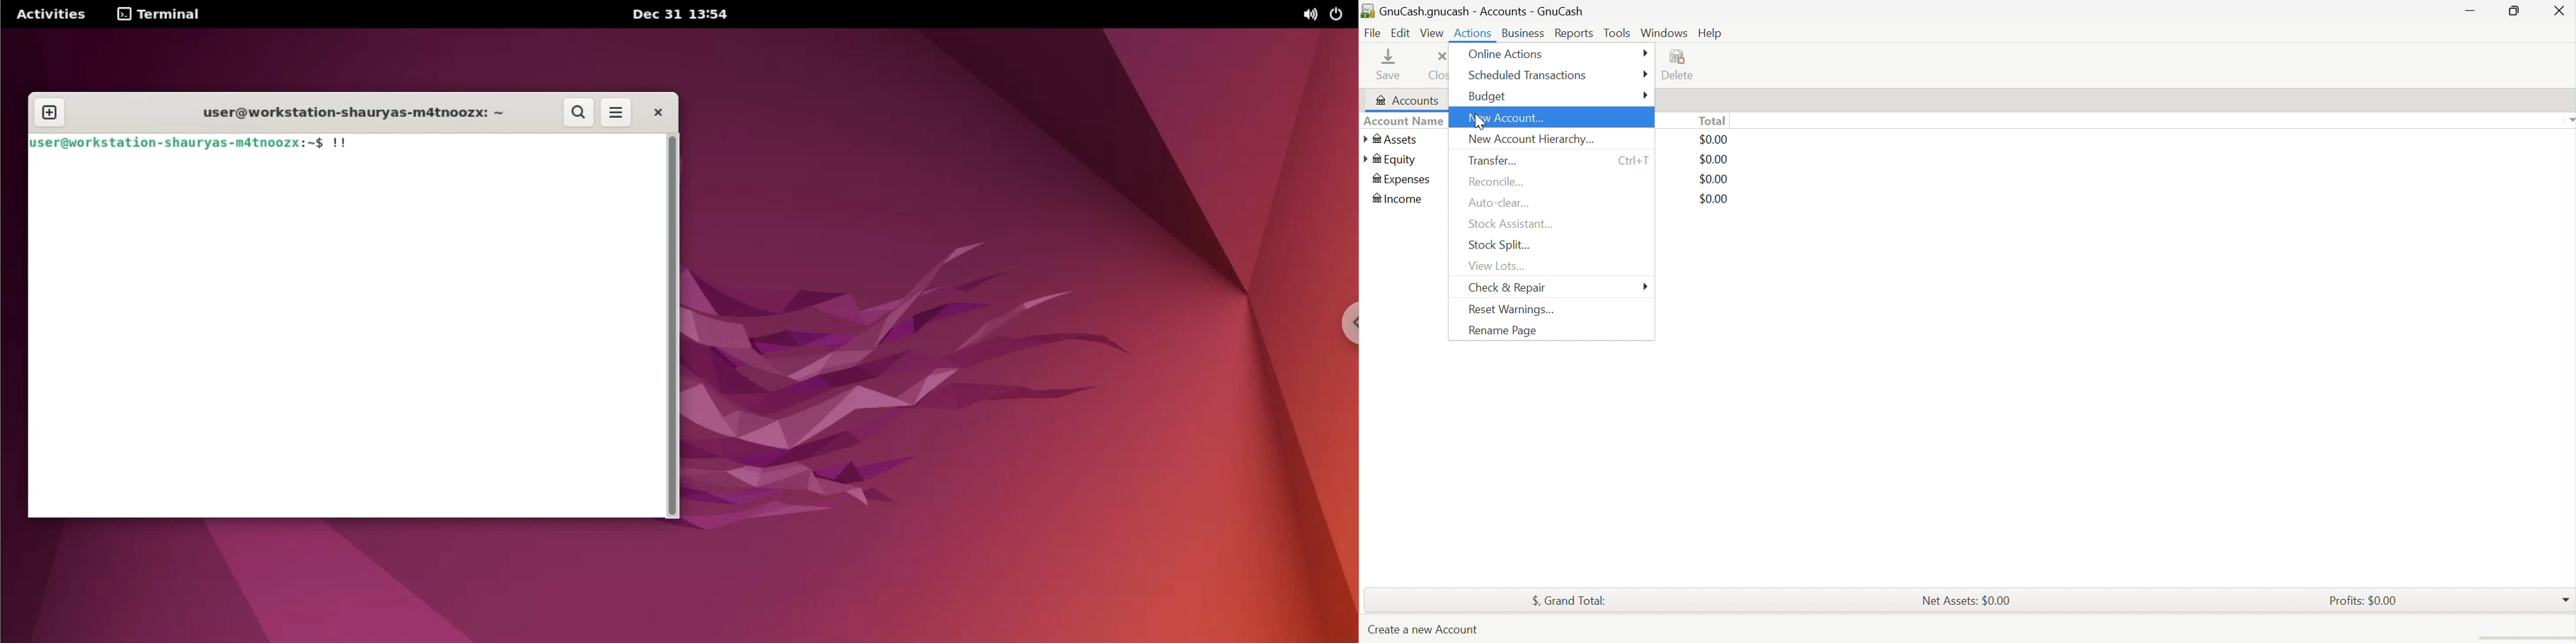 The image size is (2576, 644). Describe the element at coordinates (1712, 121) in the screenshot. I see `Total` at that location.